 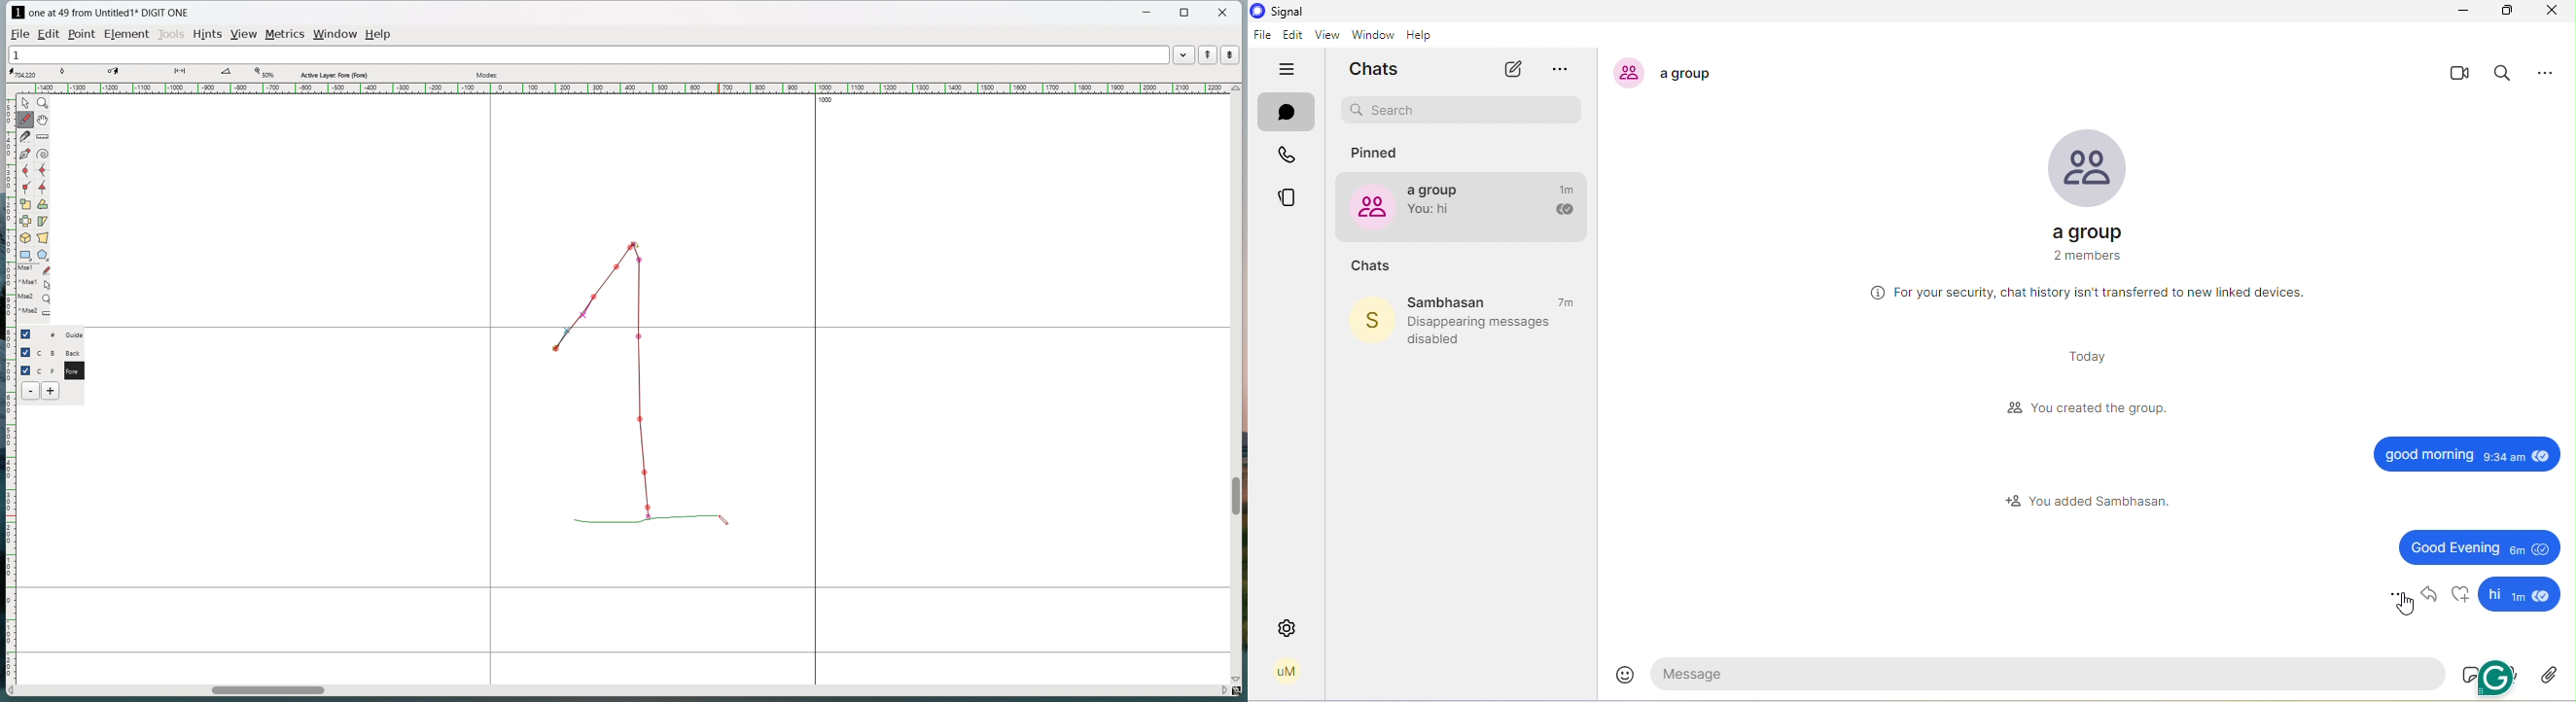 I want to click on tools, so click(x=171, y=35).